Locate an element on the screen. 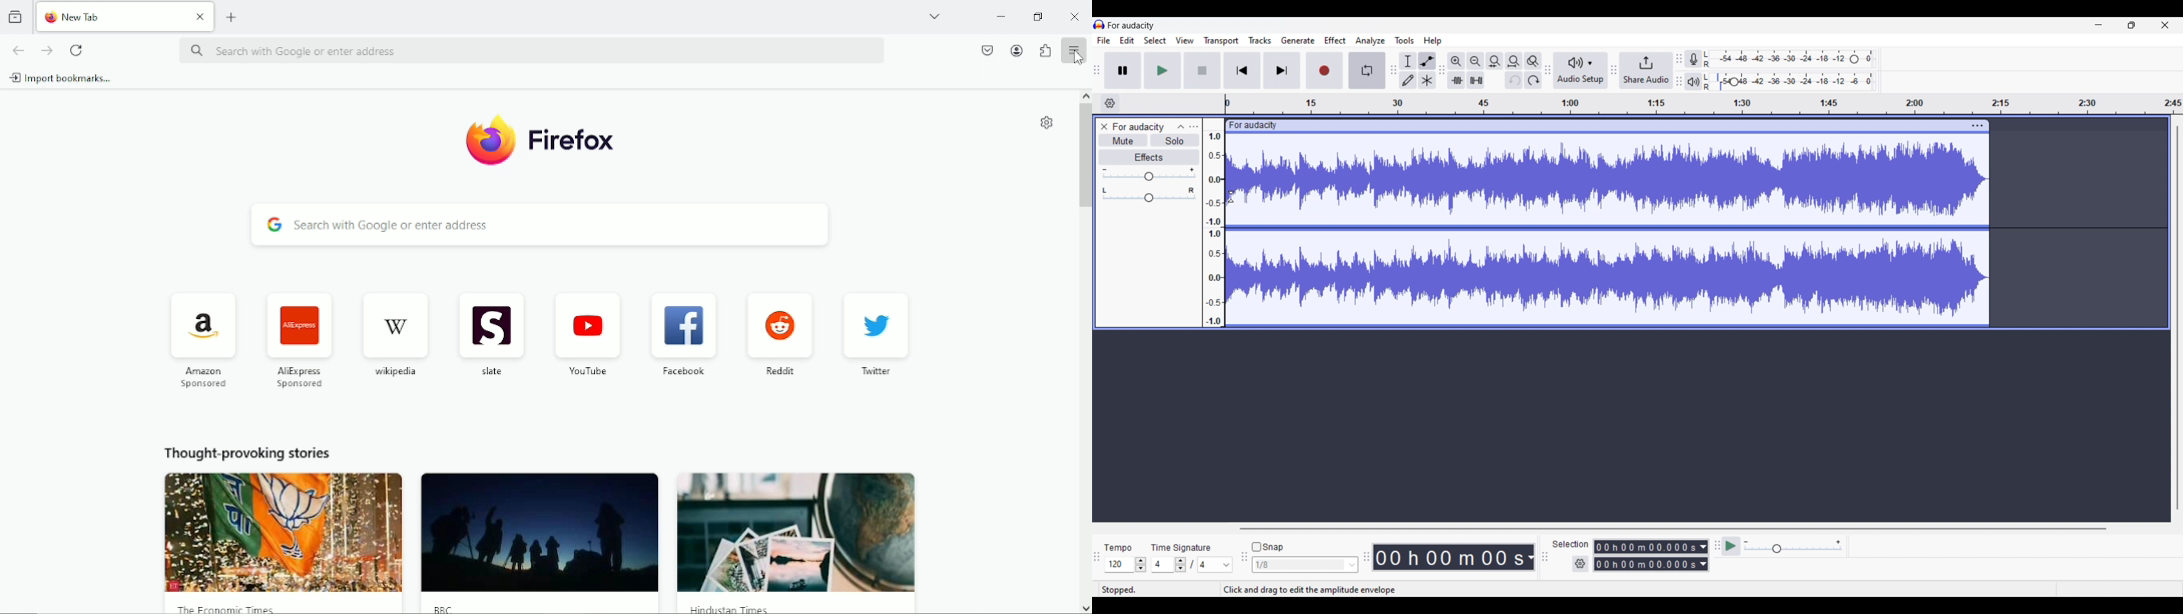  Snap toggle is located at coordinates (1267, 547).